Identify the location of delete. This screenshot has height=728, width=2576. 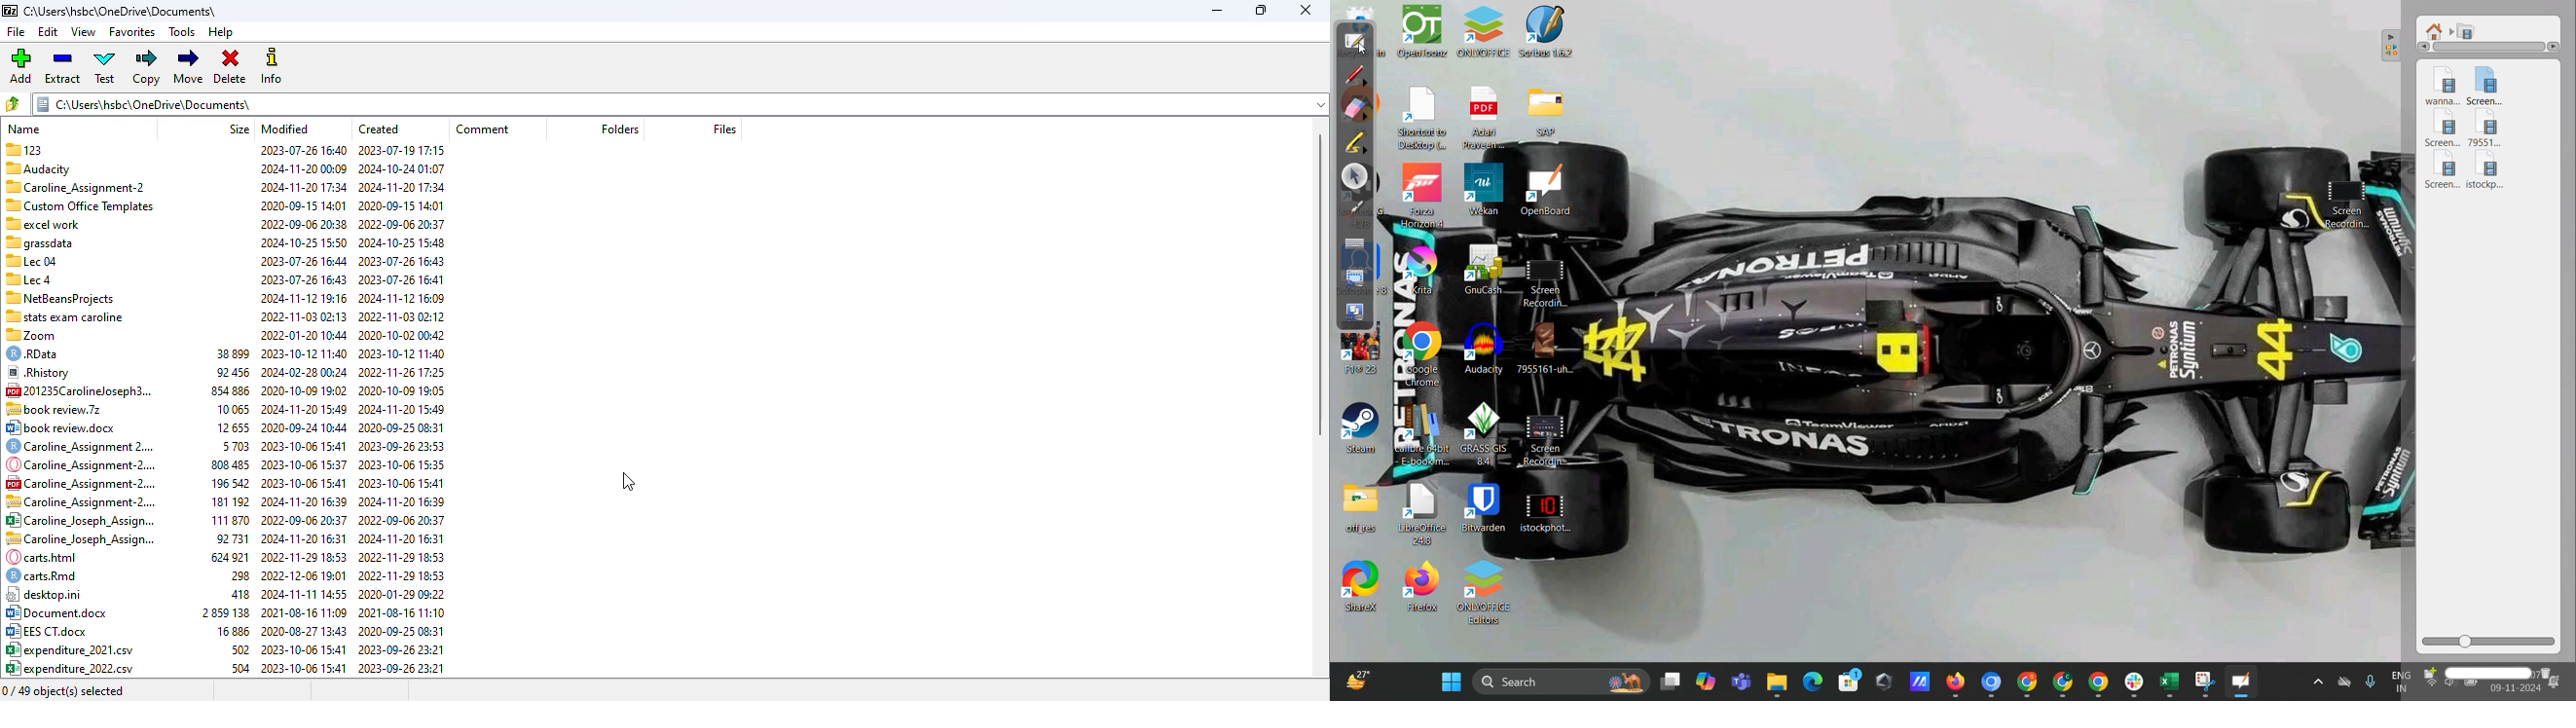
(230, 66).